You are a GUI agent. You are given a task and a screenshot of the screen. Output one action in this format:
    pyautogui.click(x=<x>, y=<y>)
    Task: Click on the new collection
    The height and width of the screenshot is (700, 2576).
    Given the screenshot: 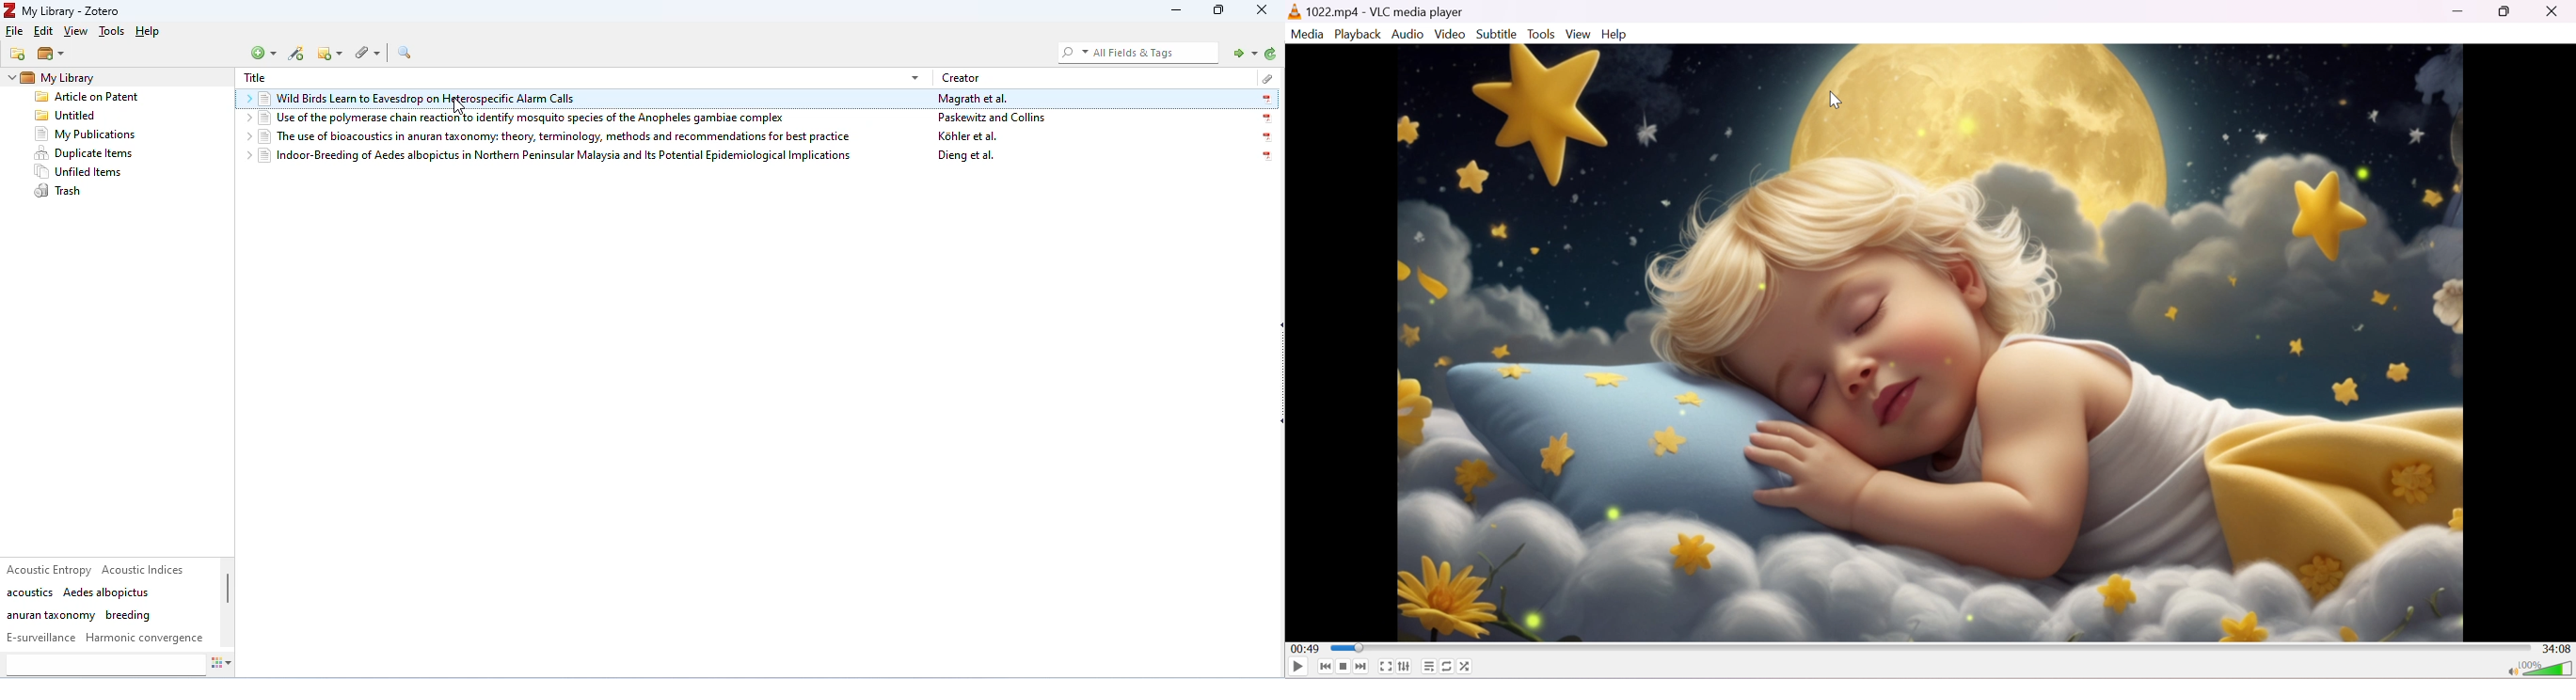 What is the action you would take?
    pyautogui.click(x=19, y=54)
    